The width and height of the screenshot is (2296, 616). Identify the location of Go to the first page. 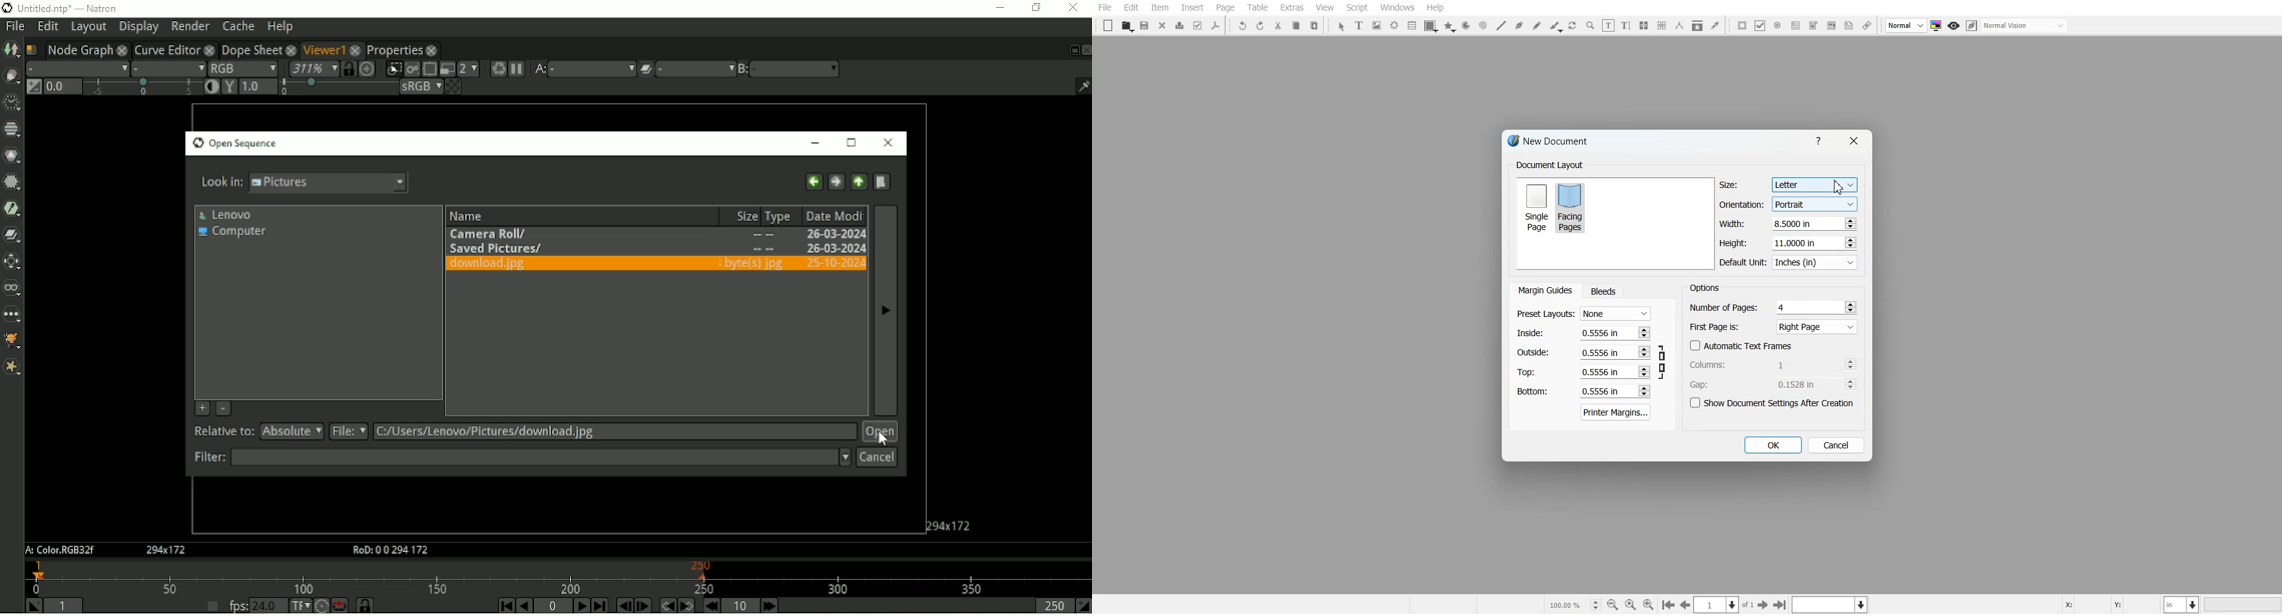
(1668, 605).